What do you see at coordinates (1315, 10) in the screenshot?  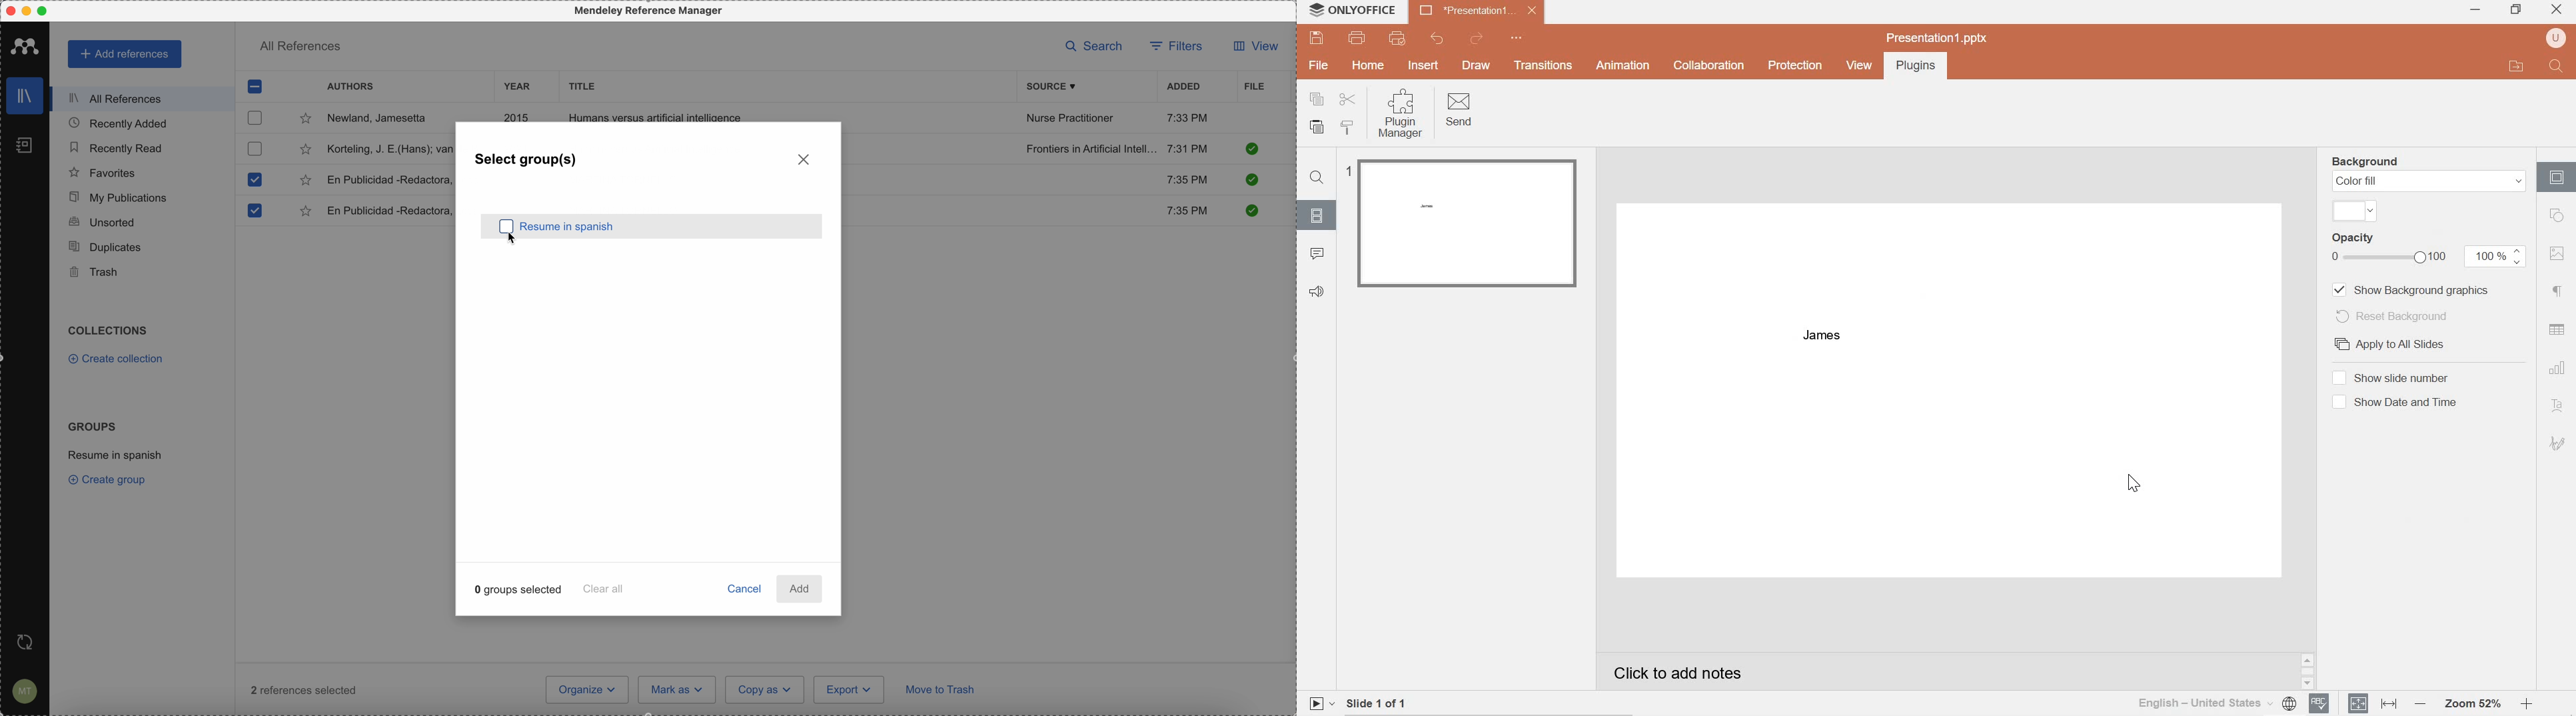 I see `system logo` at bounding box center [1315, 10].